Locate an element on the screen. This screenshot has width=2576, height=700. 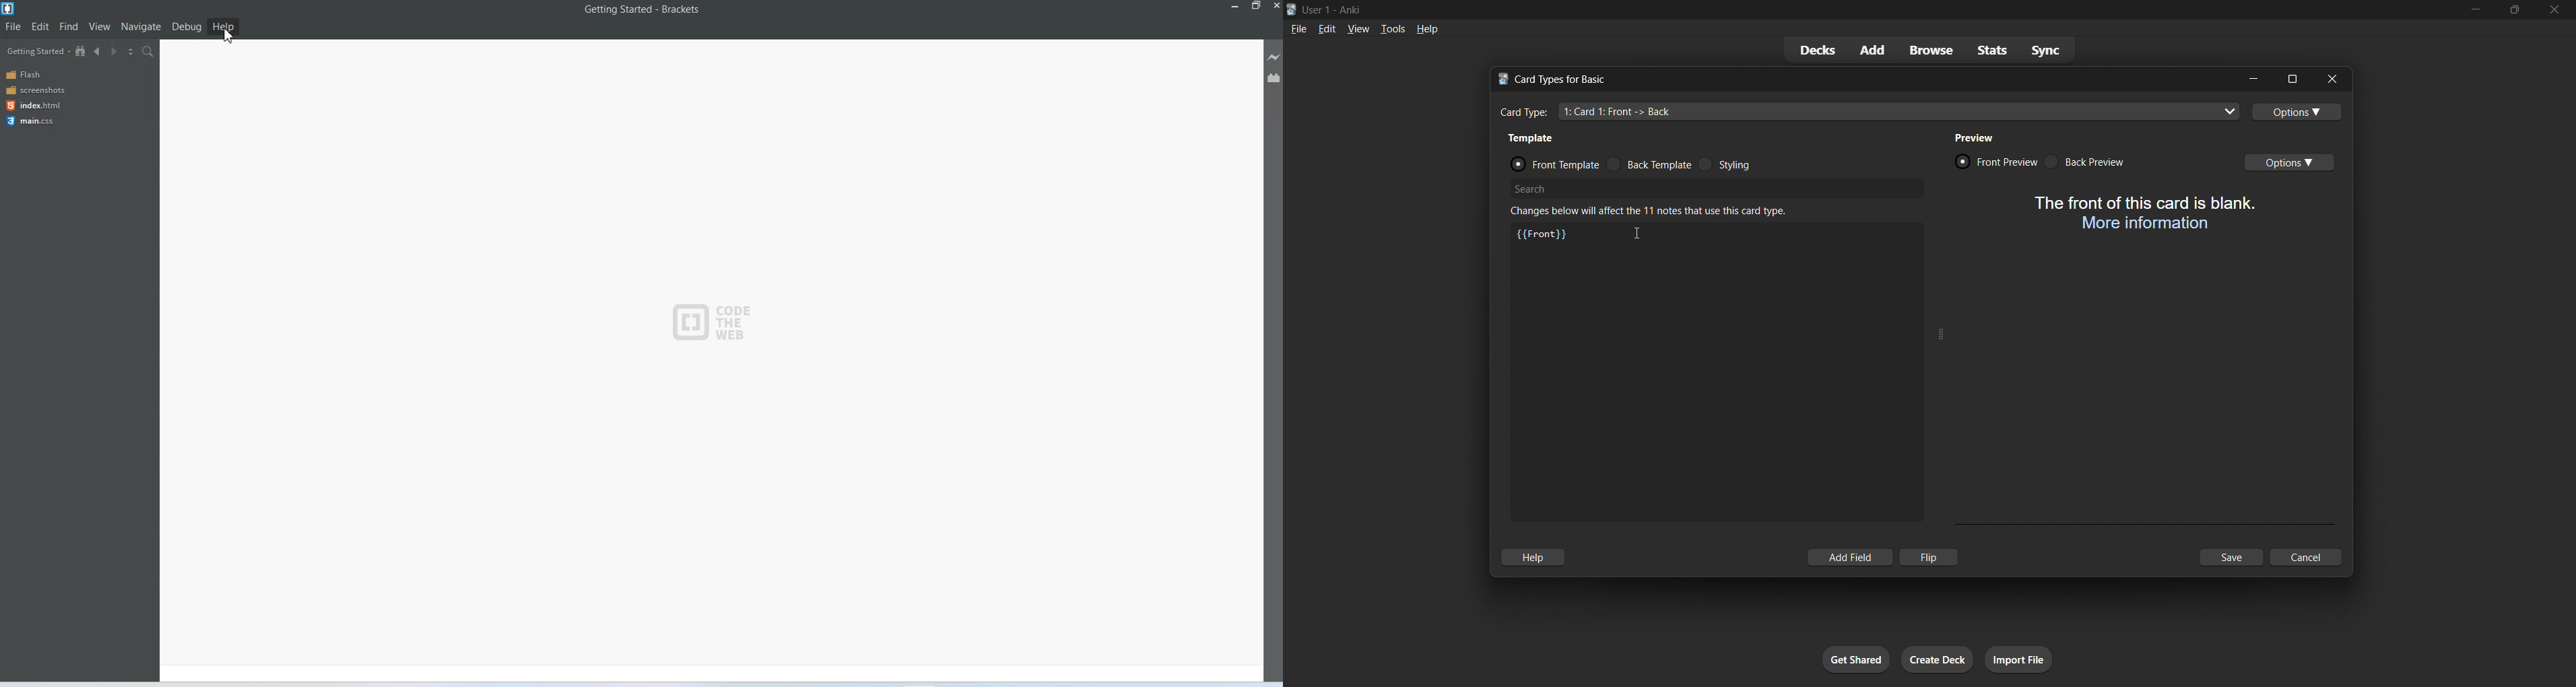
help is located at coordinates (1429, 30).